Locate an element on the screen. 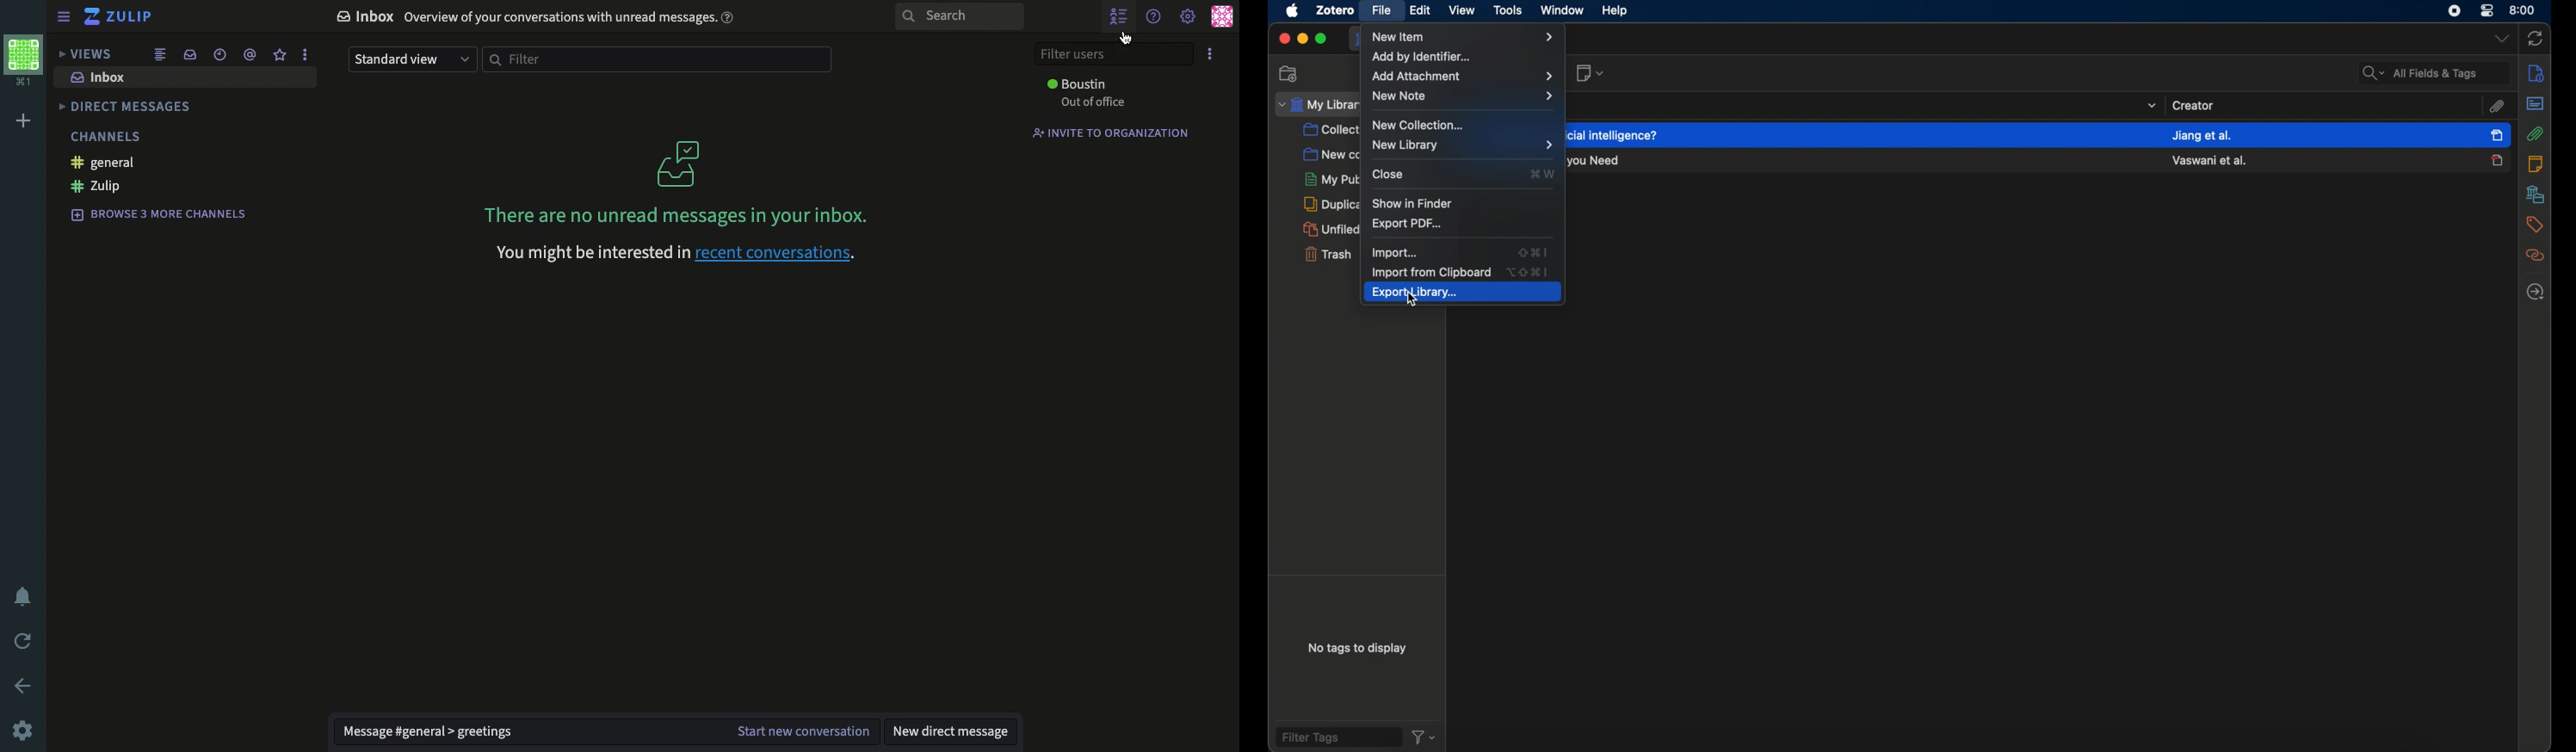  no tags to display is located at coordinates (1358, 651).